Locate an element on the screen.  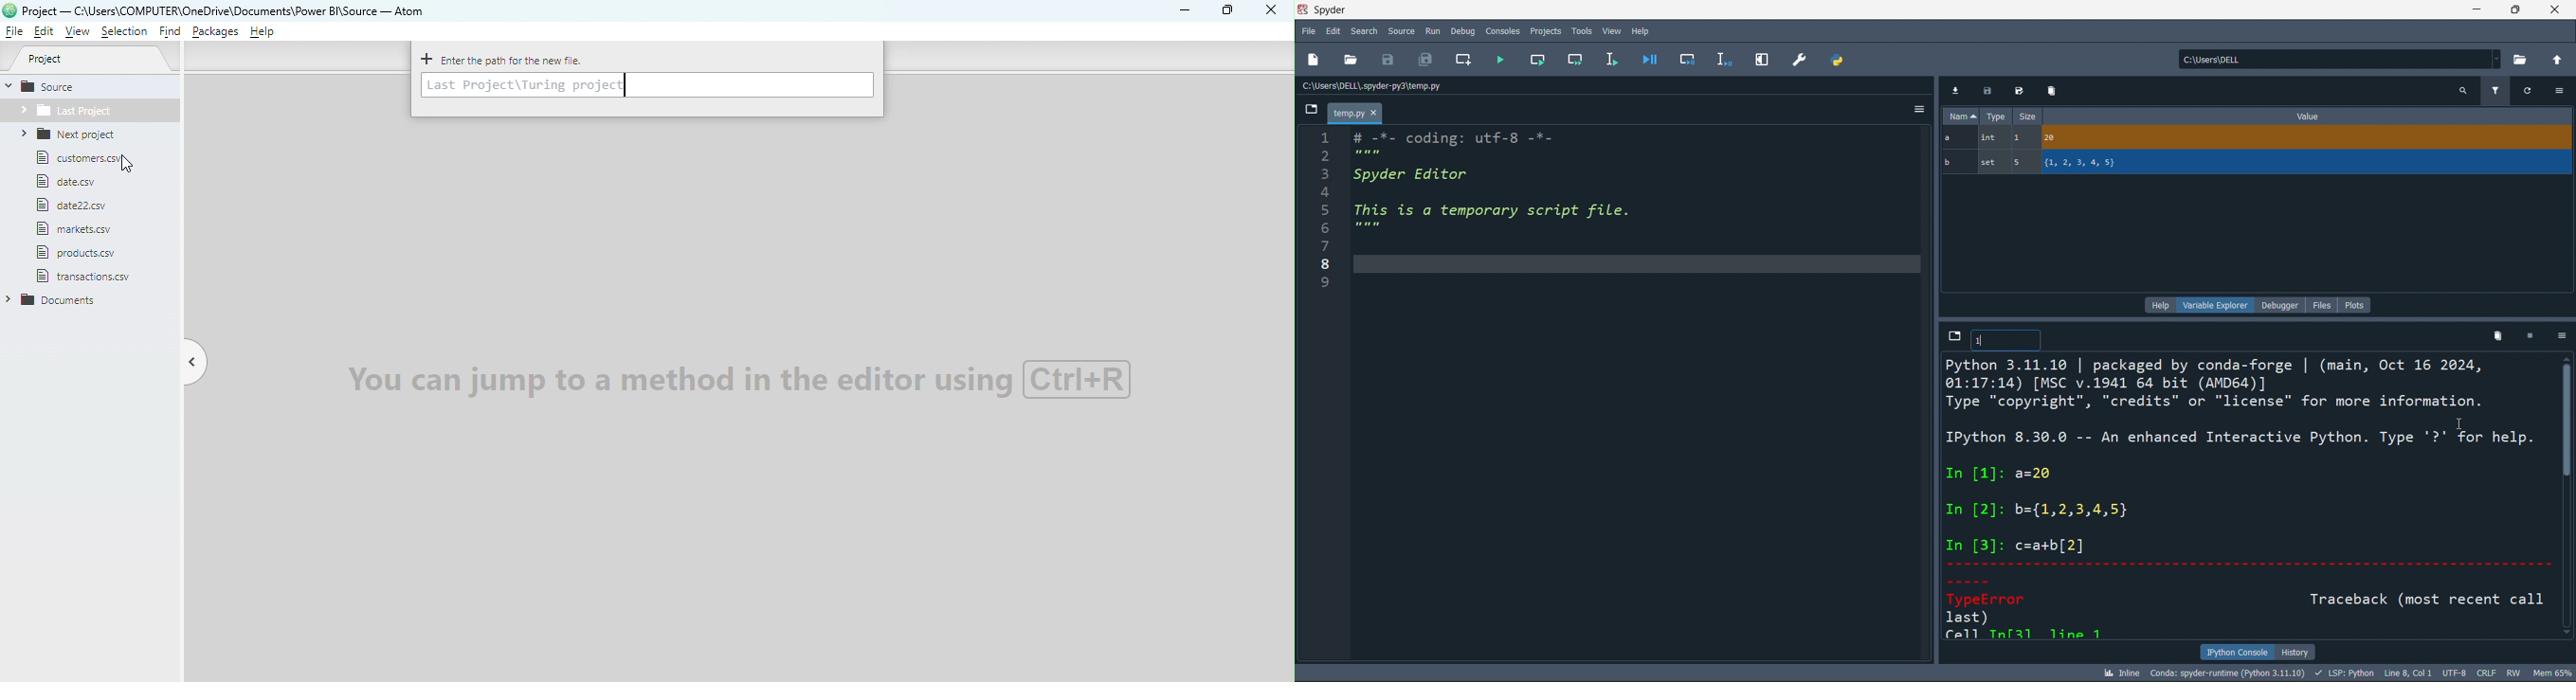
delete is located at coordinates (2051, 90).